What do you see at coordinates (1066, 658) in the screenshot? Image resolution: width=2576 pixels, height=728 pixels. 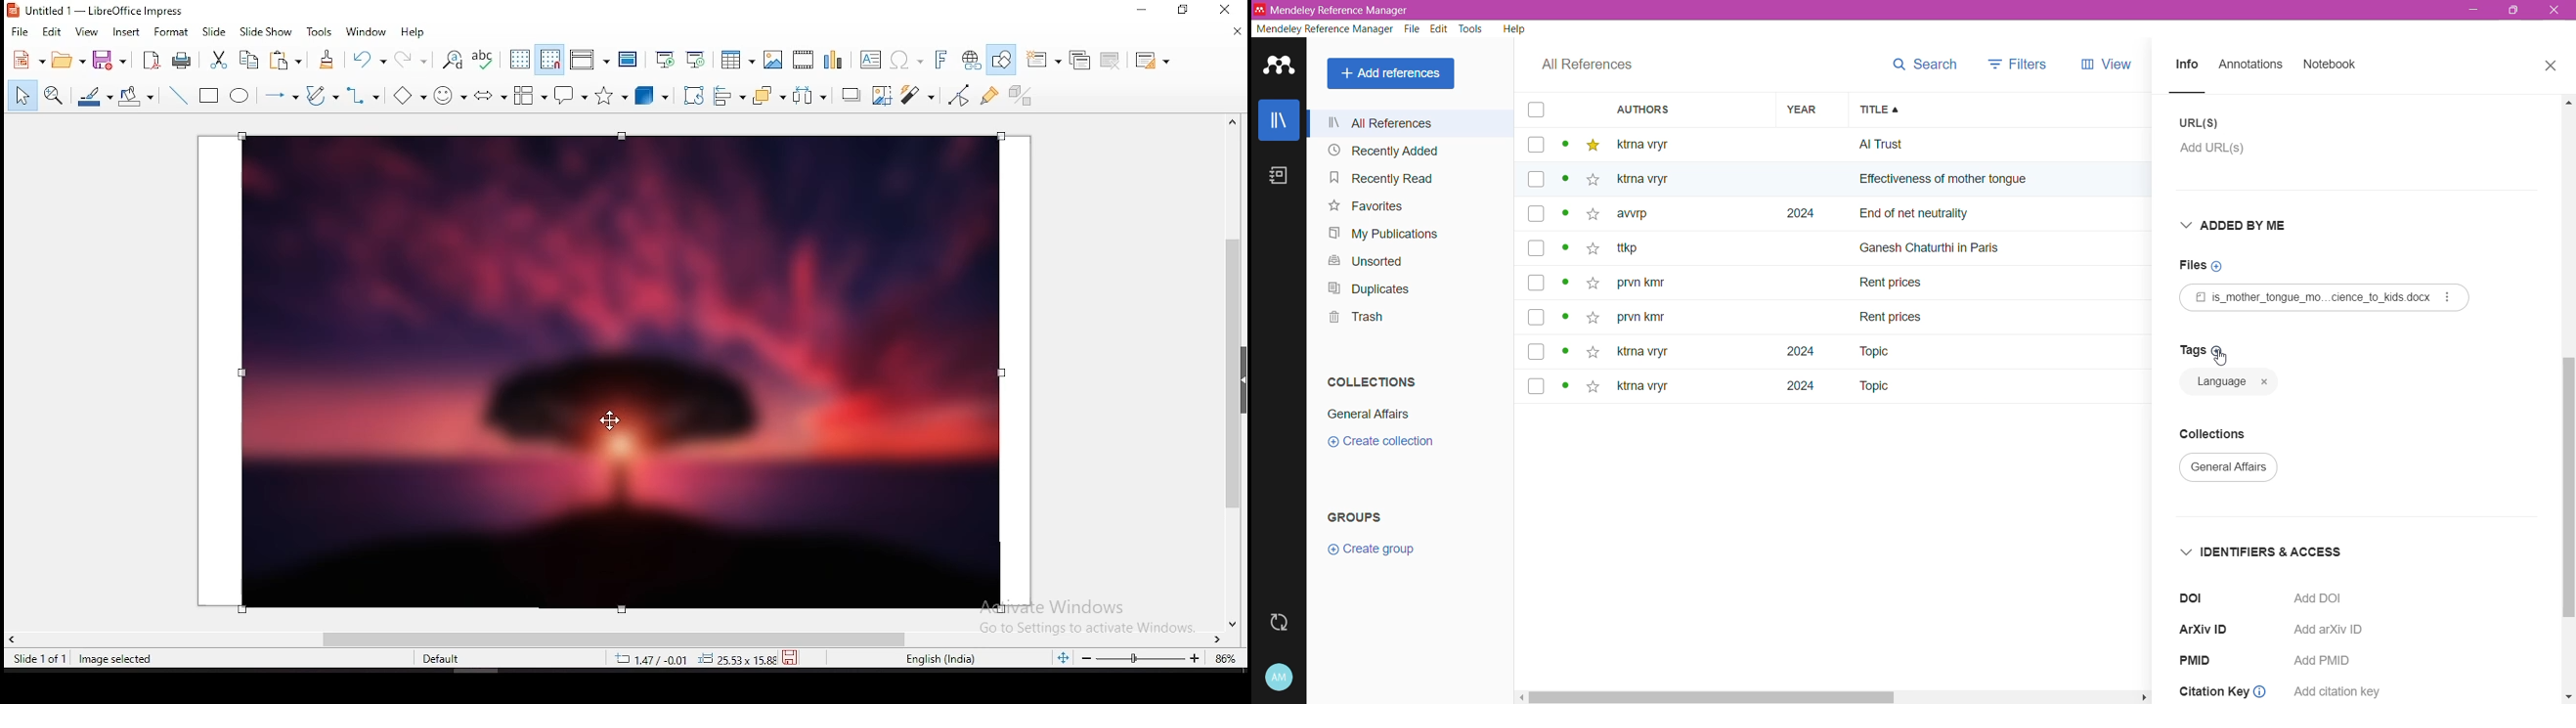 I see `fit slide to current window` at bounding box center [1066, 658].